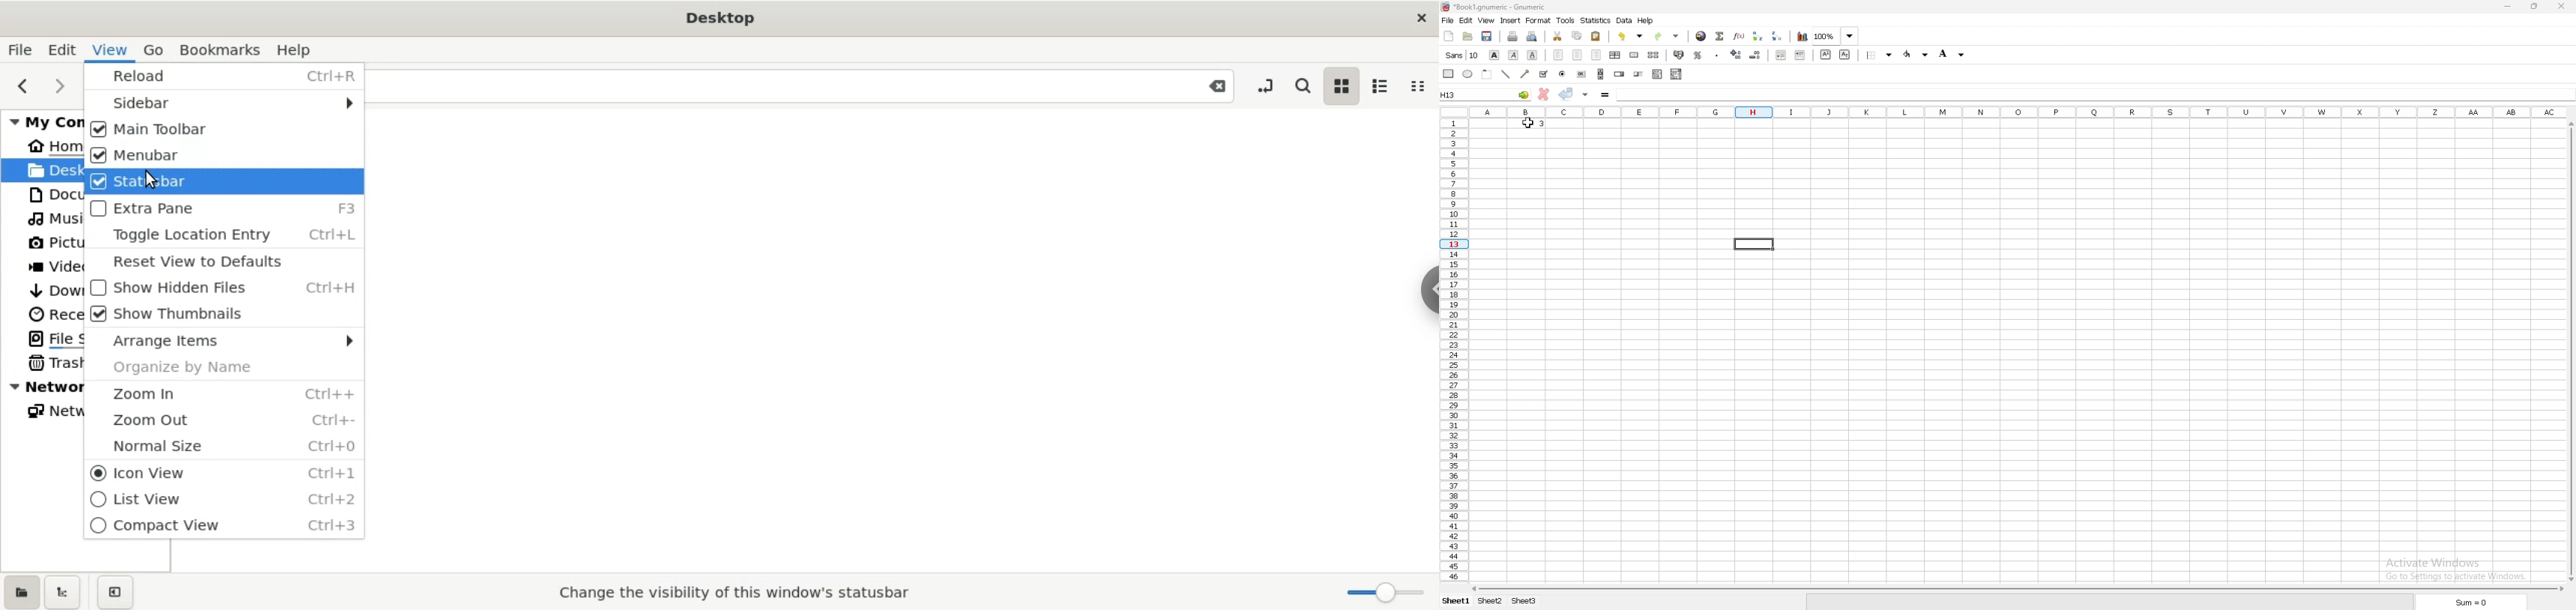 The height and width of the screenshot is (616, 2576). I want to click on bold, so click(1495, 54).